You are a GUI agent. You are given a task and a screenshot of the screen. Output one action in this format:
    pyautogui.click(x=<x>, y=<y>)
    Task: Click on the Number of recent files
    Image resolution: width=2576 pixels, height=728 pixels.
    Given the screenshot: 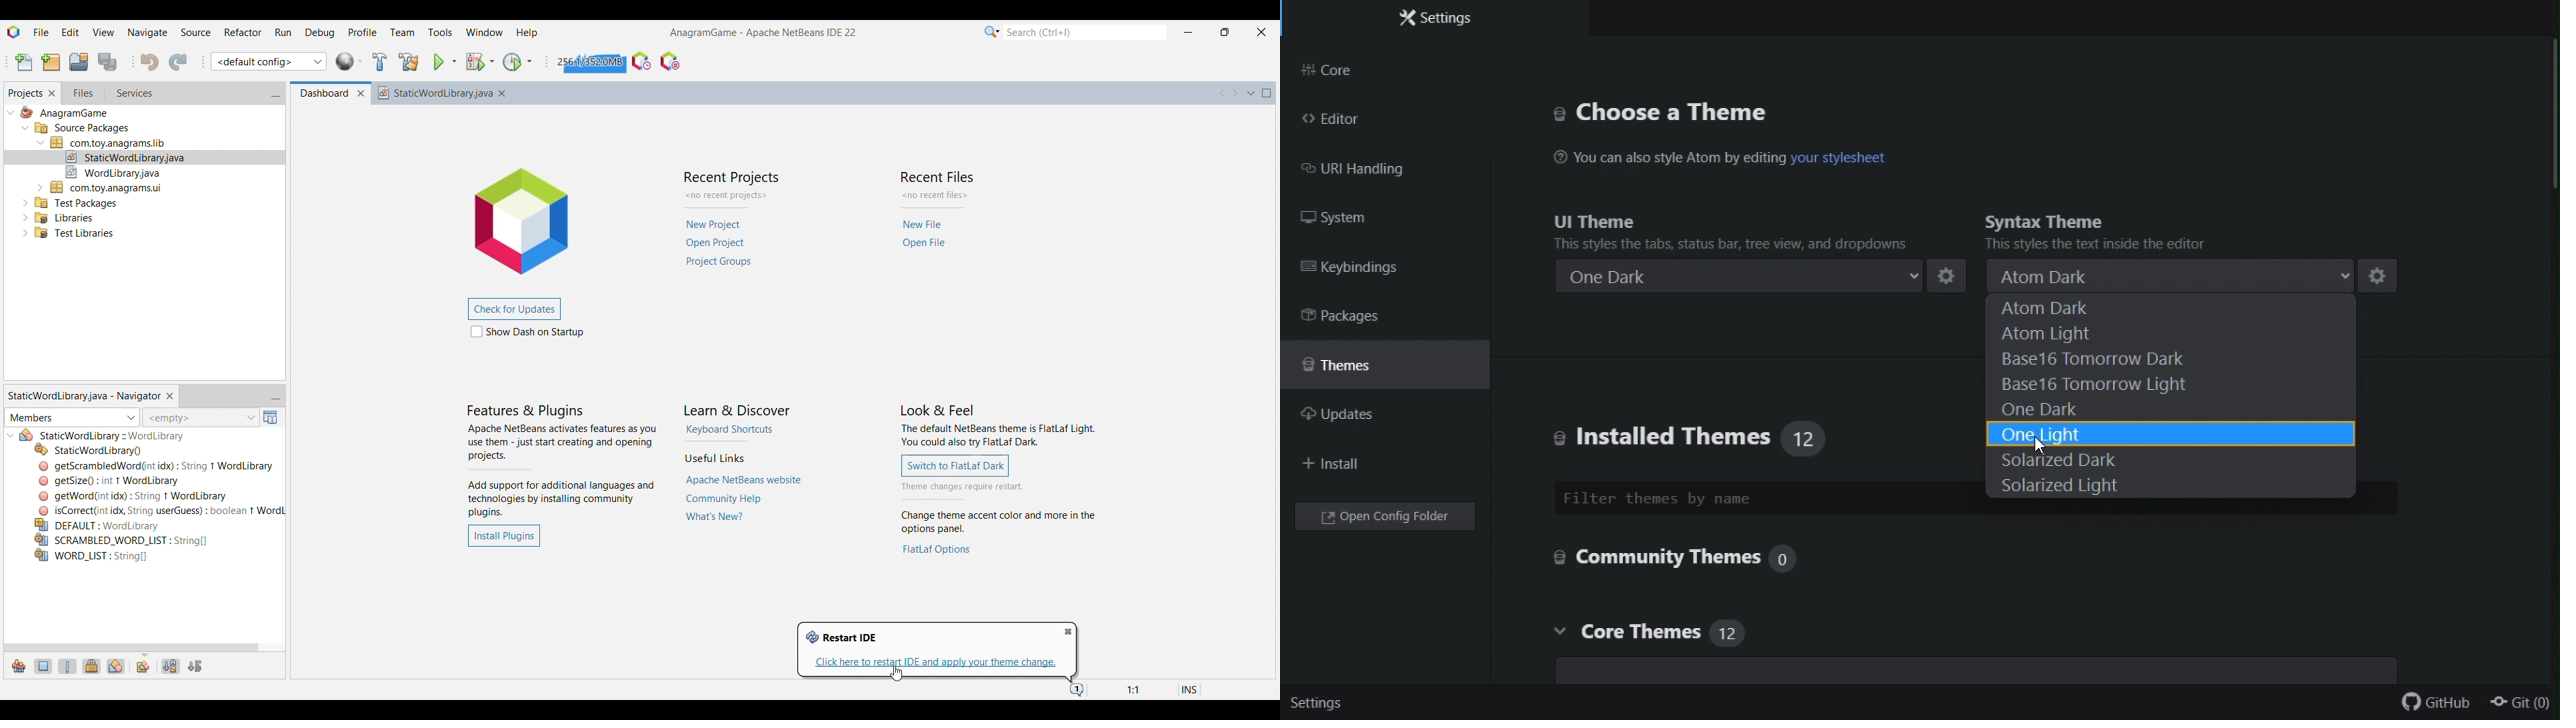 What is the action you would take?
    pyautogui.click(x=936, y=195)
    